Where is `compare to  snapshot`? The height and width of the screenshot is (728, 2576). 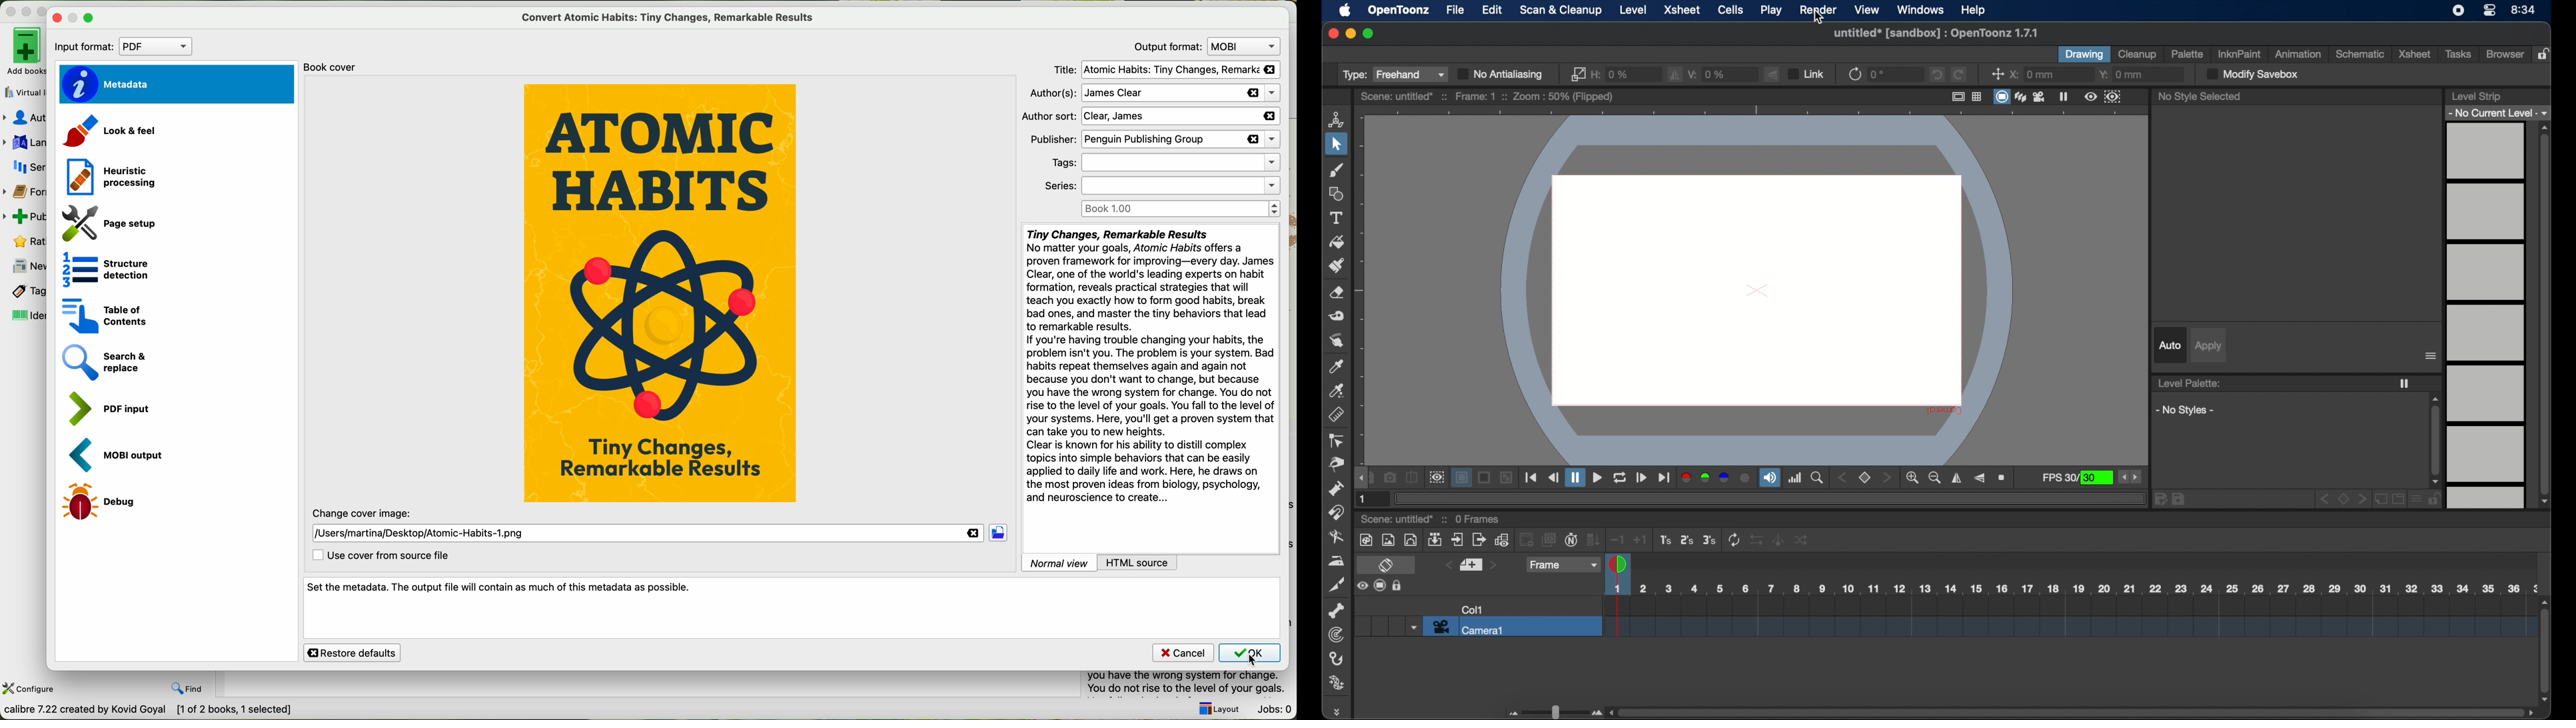 compare to  snapshot is located at coordinates (1412, 478).